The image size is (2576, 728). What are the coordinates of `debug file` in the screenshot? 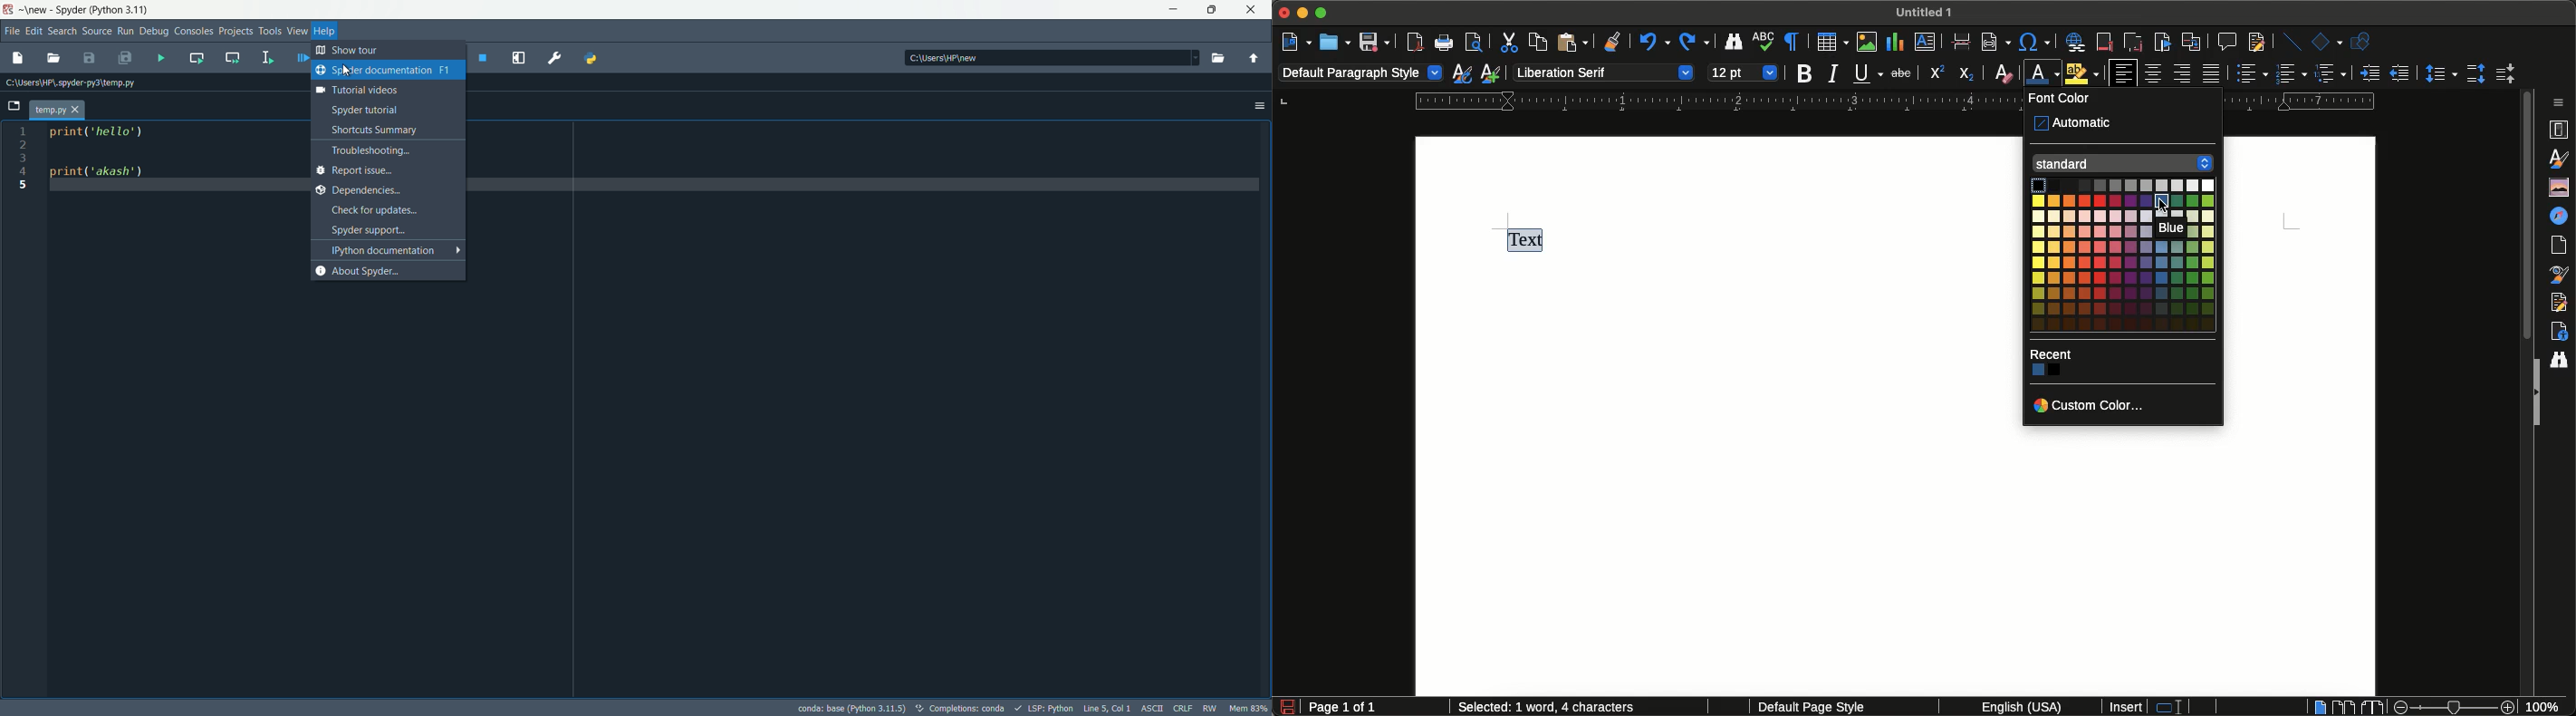 It's located at (301, 58).